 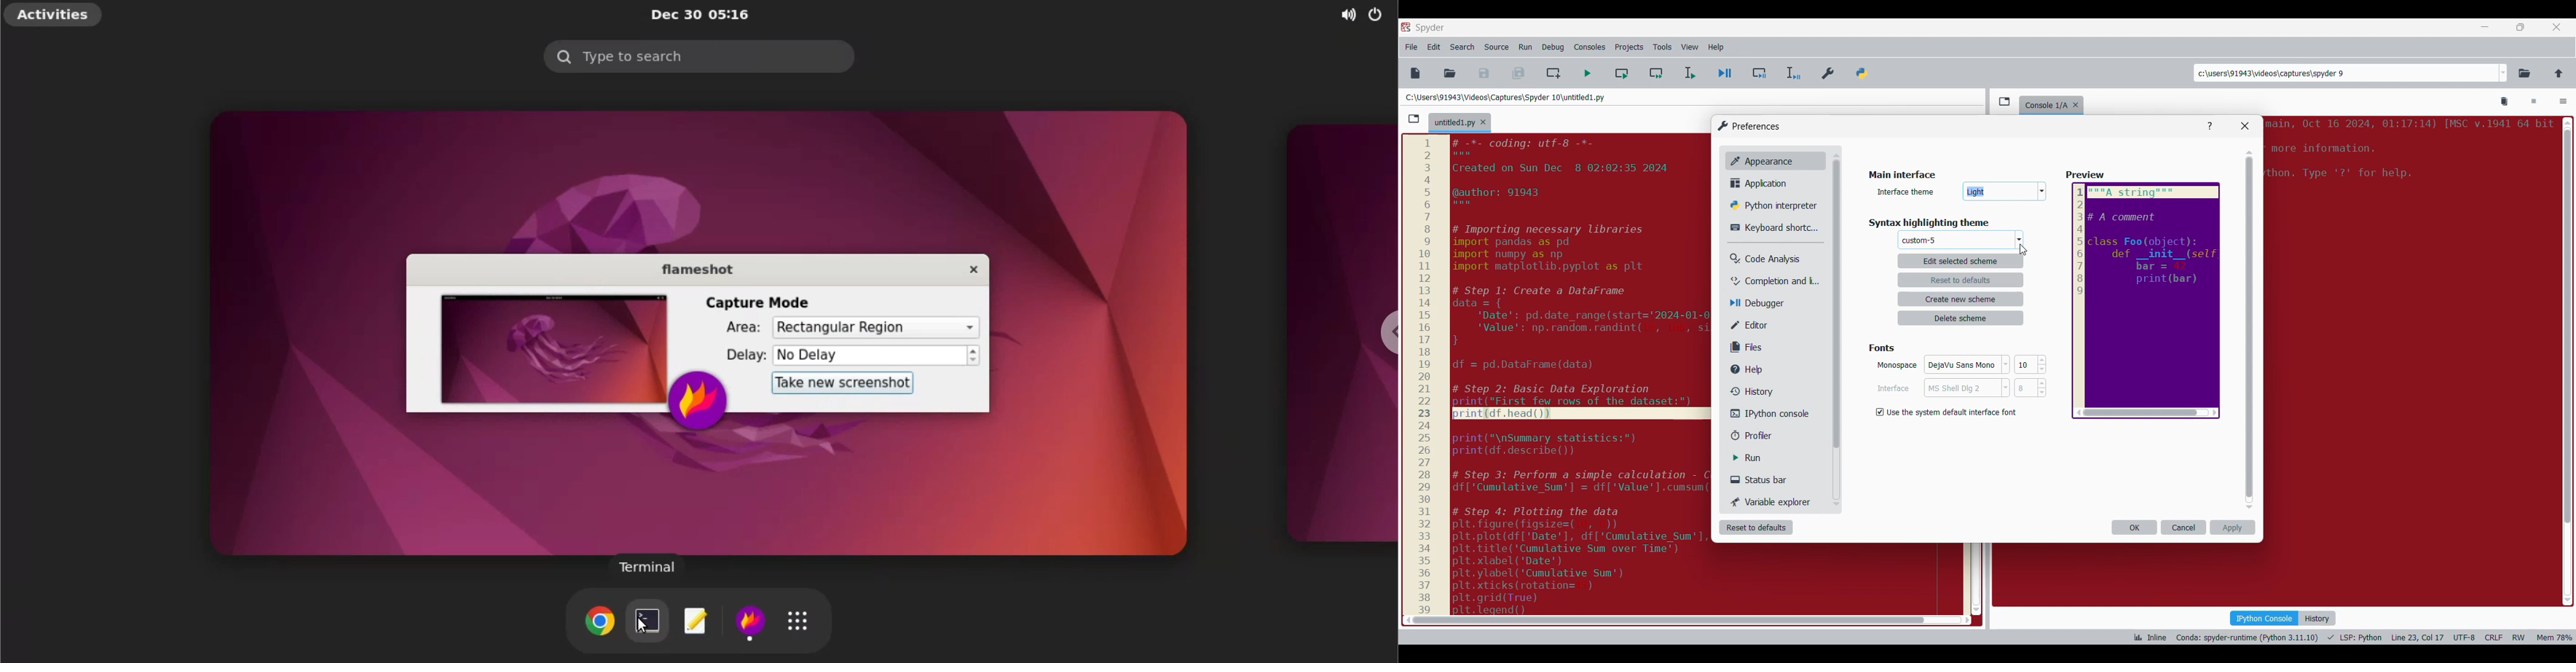 I want to click on New file, so click(x=1415, y=73).